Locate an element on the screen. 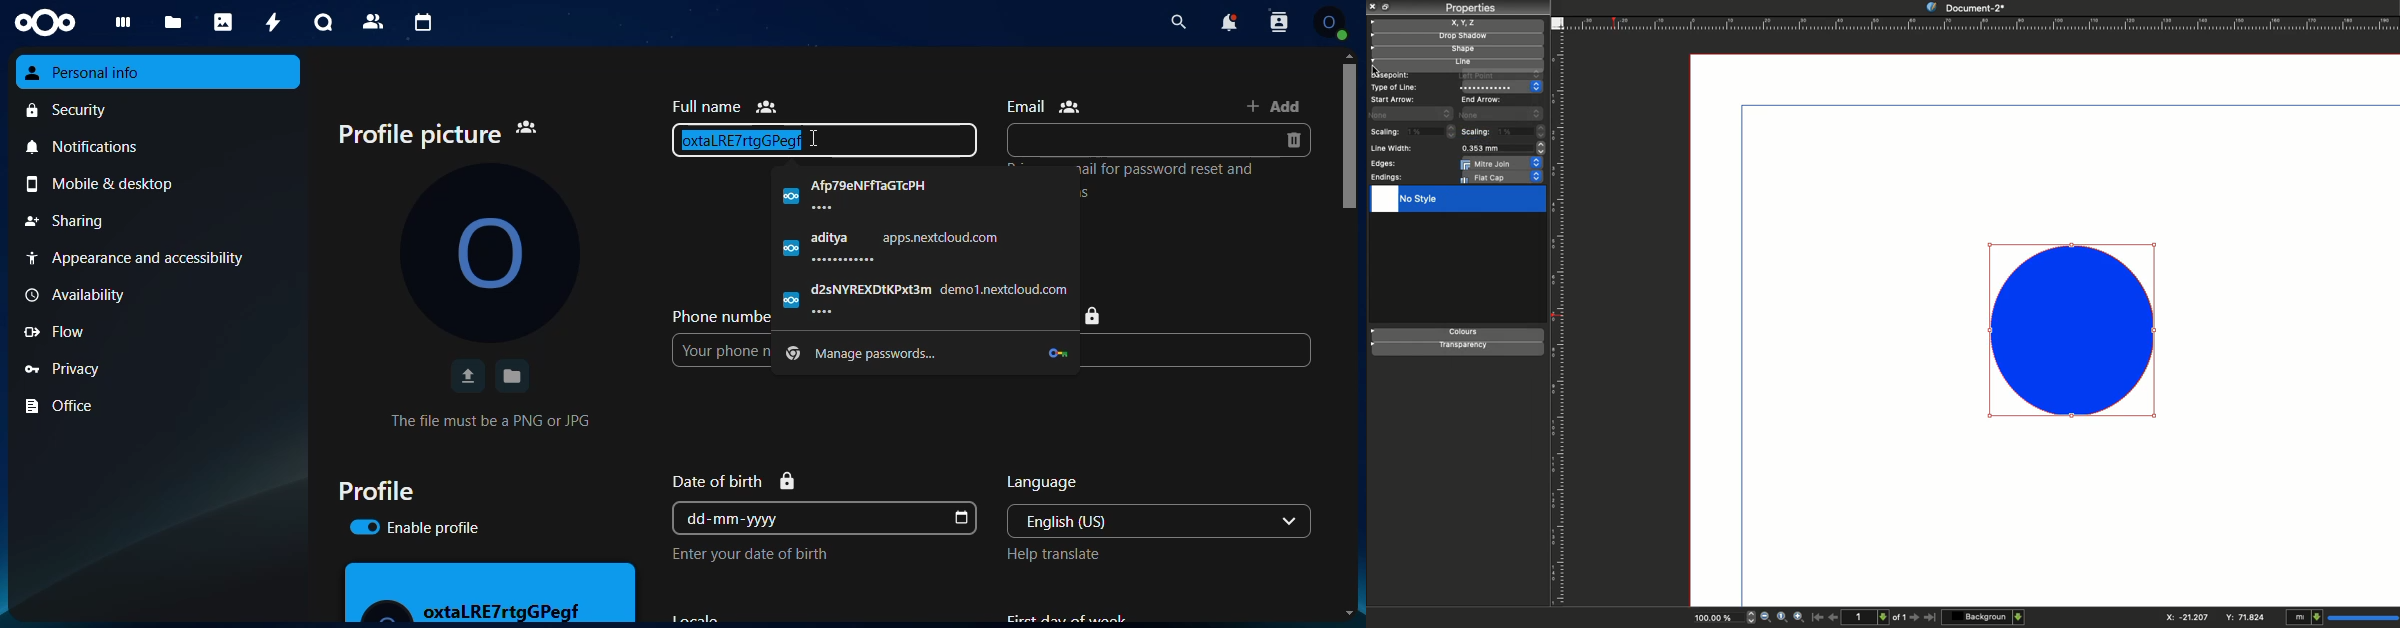 This screenshot has height=644, width=2408. profile is located at coordinates (1329, 22).